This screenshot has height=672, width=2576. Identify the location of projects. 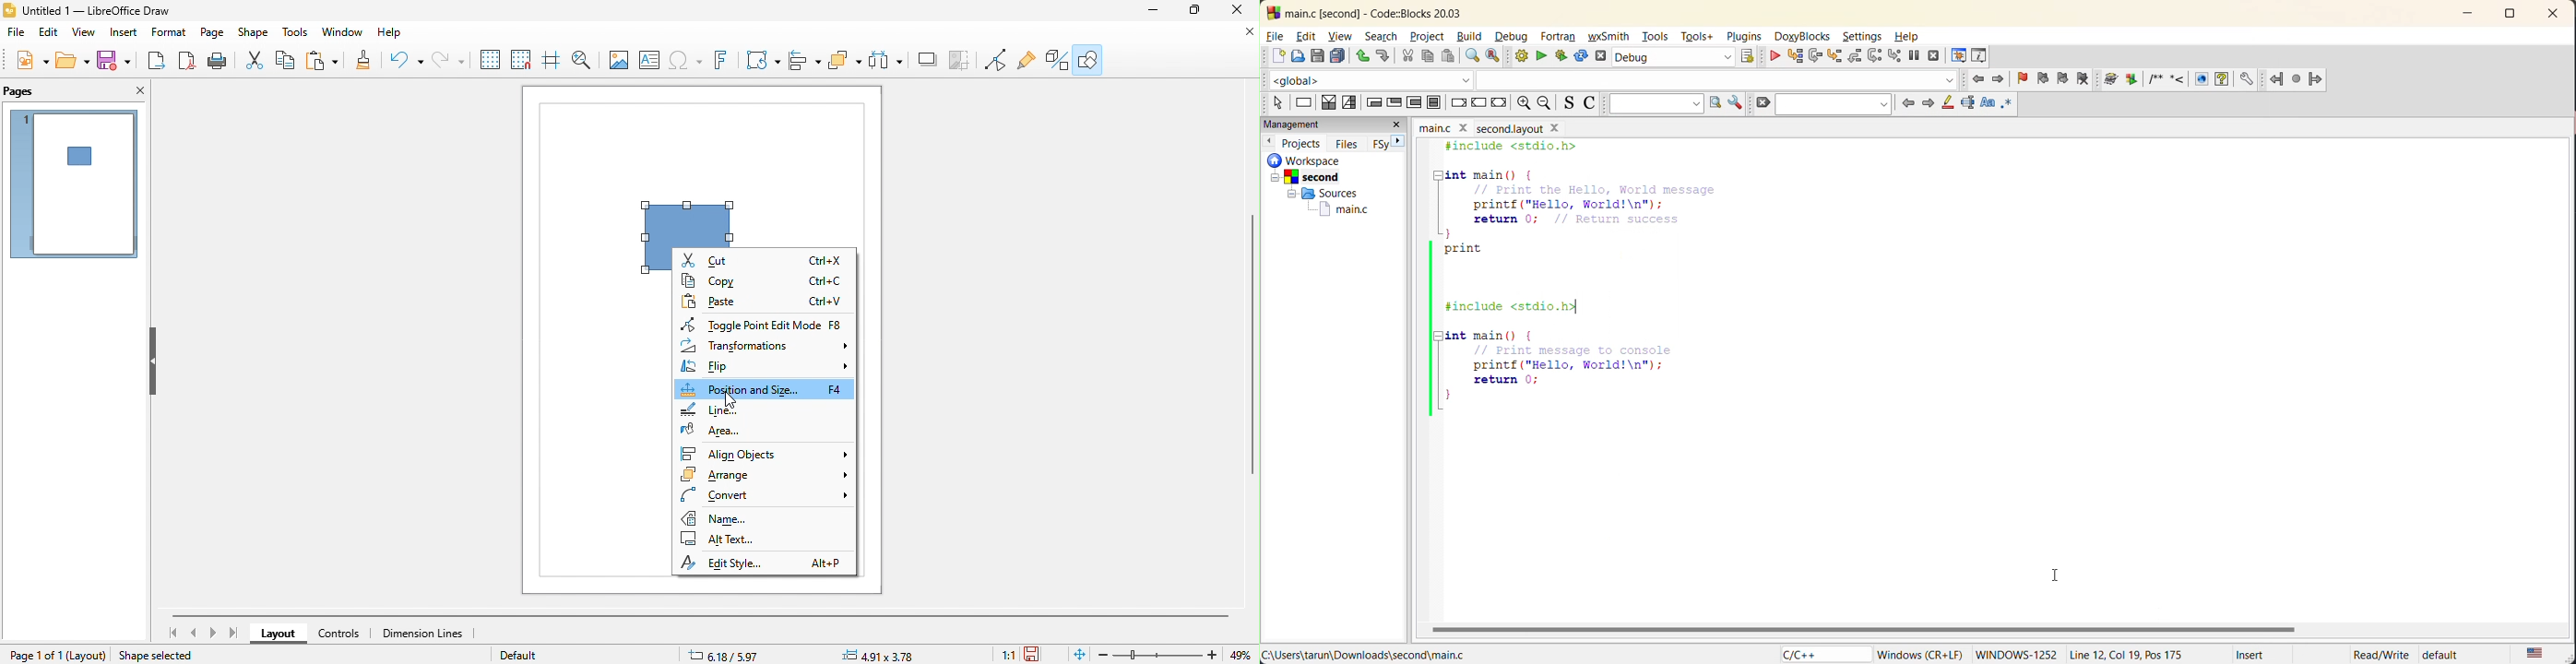
(1302, 143).